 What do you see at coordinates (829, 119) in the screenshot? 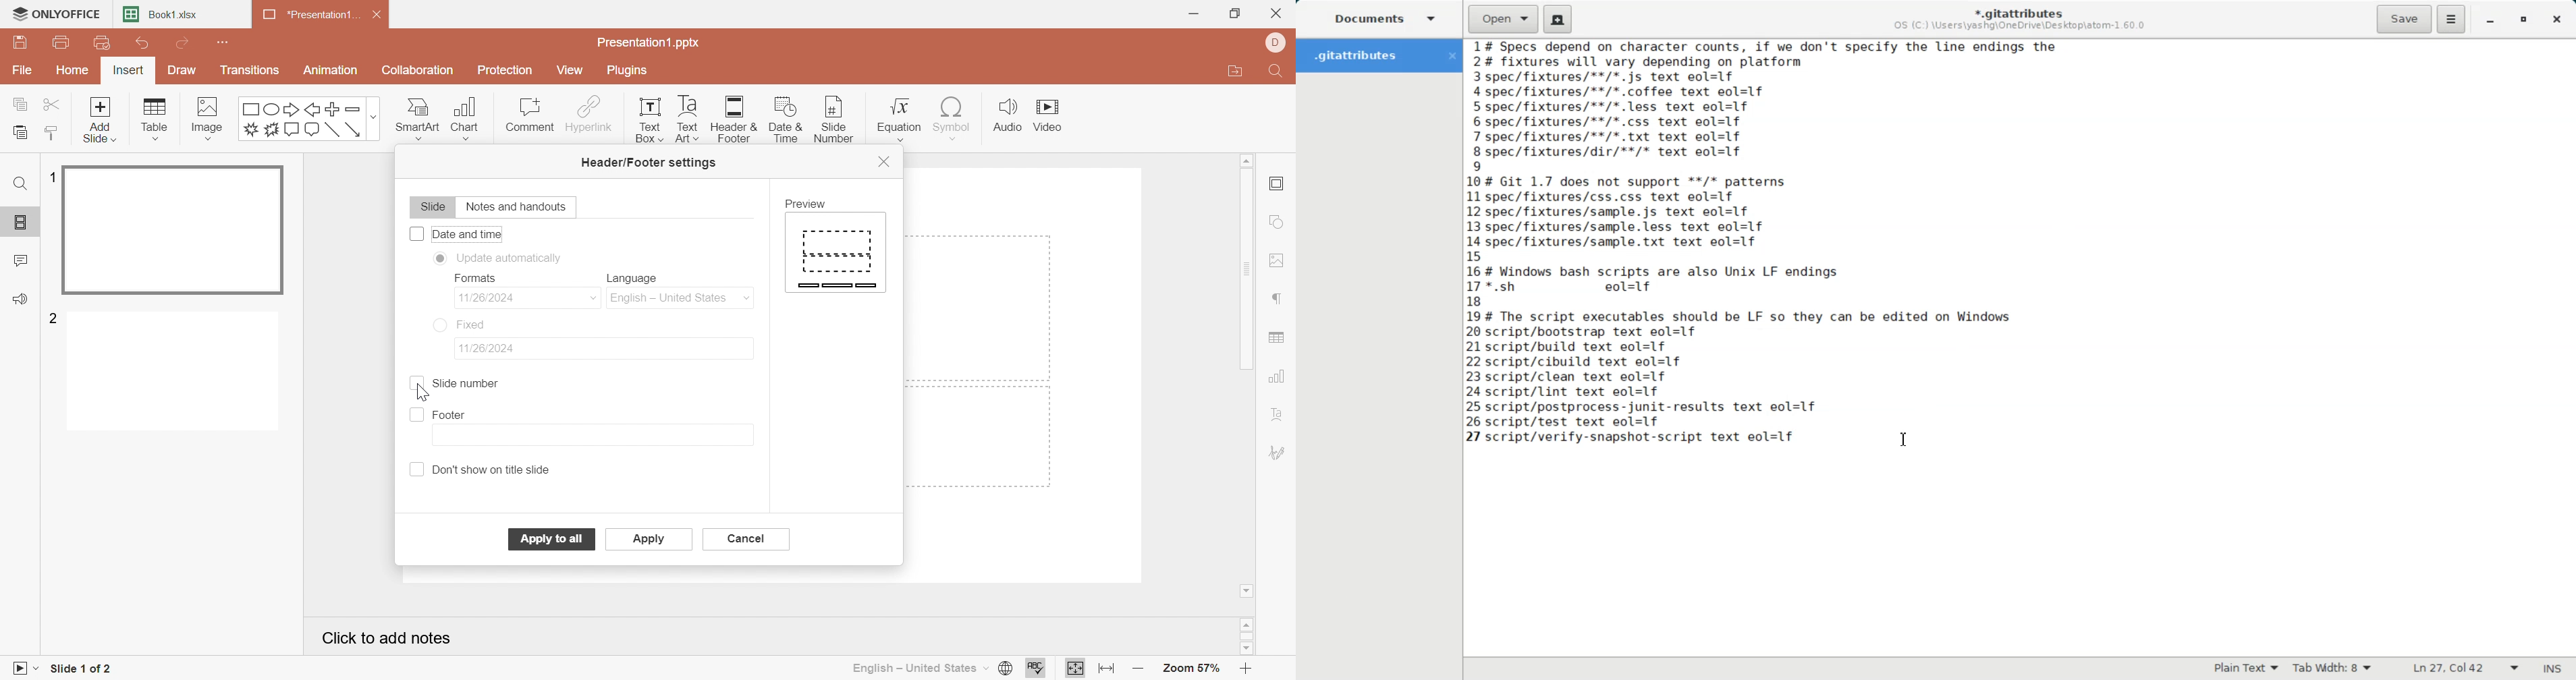
I see `Slide number` at bounding box center [829, 119].